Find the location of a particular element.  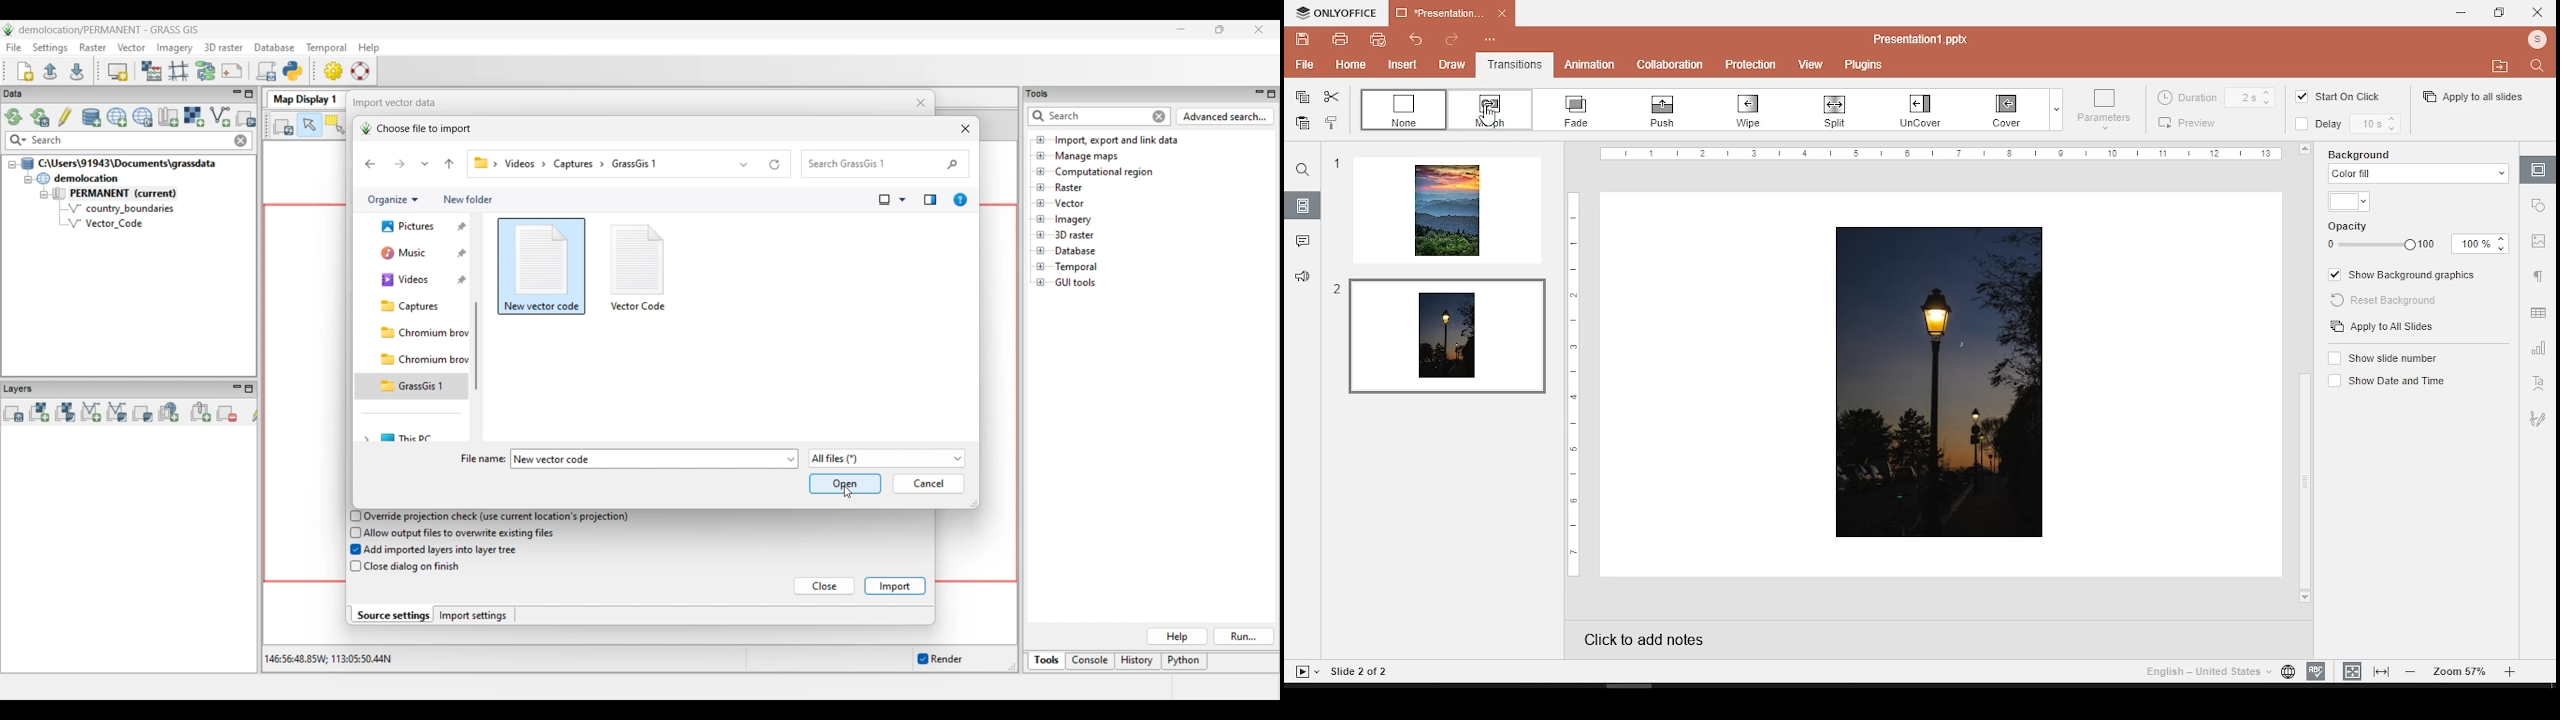

text art settings is located at coordinates (2539, 383).